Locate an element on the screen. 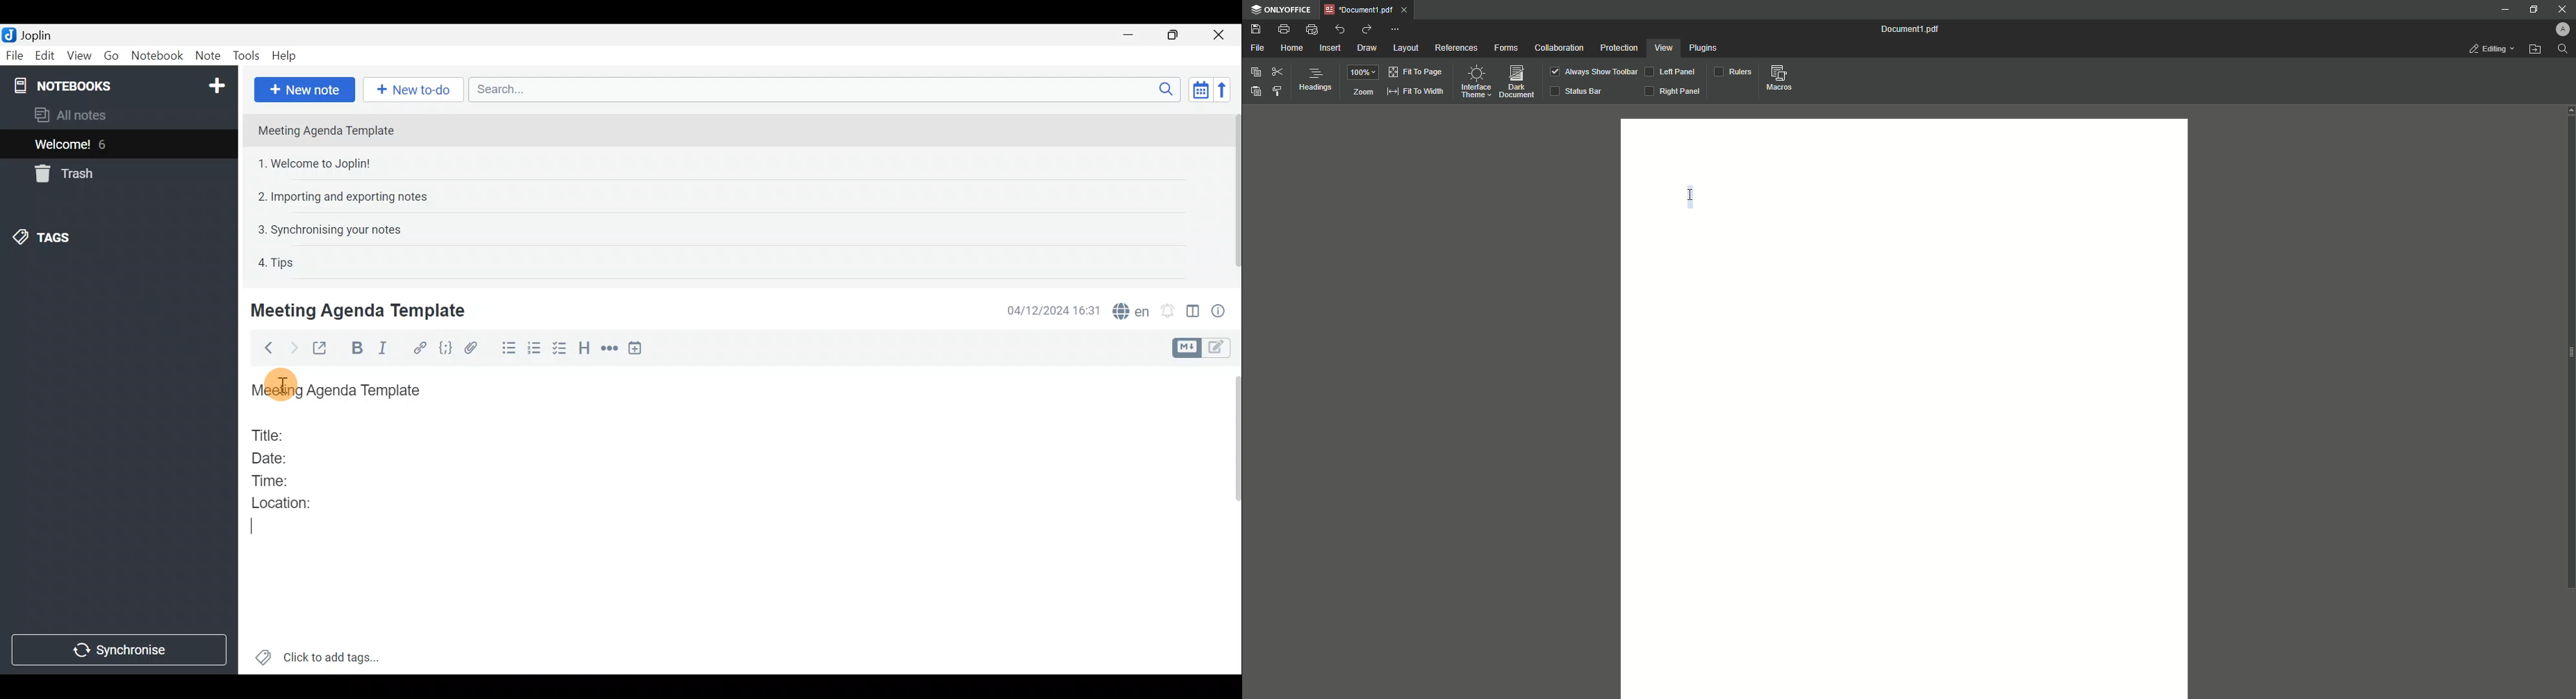 The width and height of the screenshot is (2576, 700). Minimise is located at coordinates (1131, 34).